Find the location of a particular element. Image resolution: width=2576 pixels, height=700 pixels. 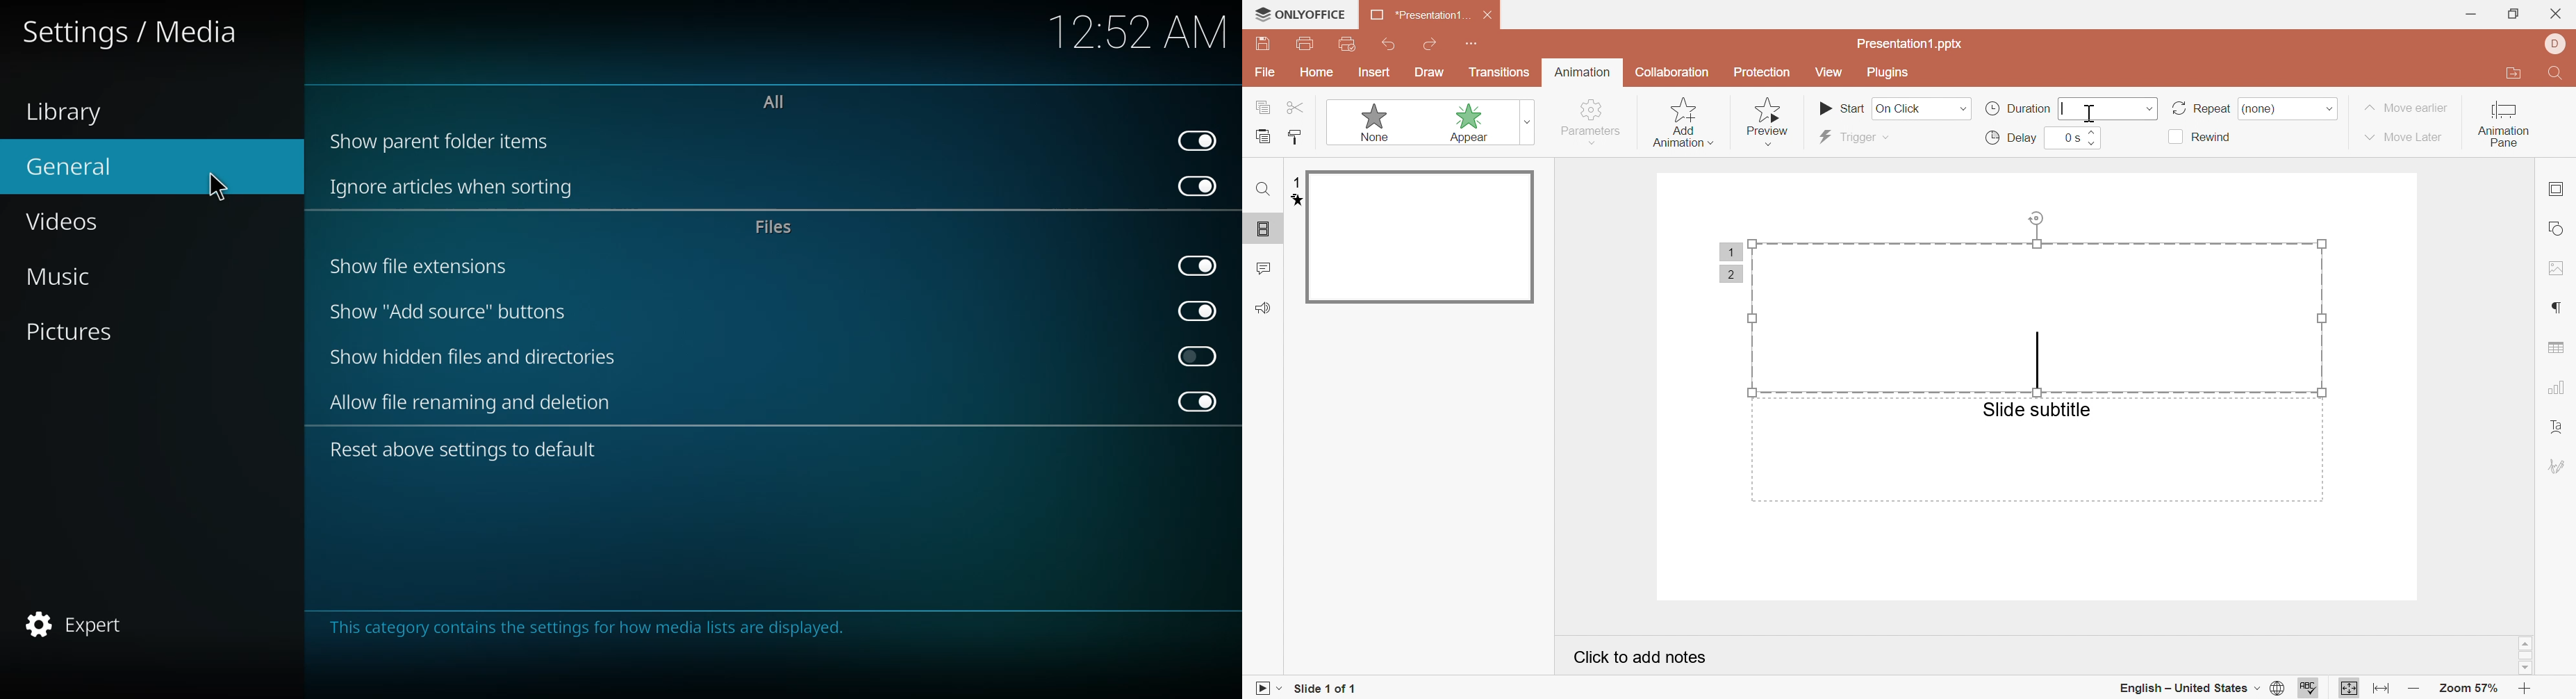

click to add notes is located at coordinates (1637, 655).